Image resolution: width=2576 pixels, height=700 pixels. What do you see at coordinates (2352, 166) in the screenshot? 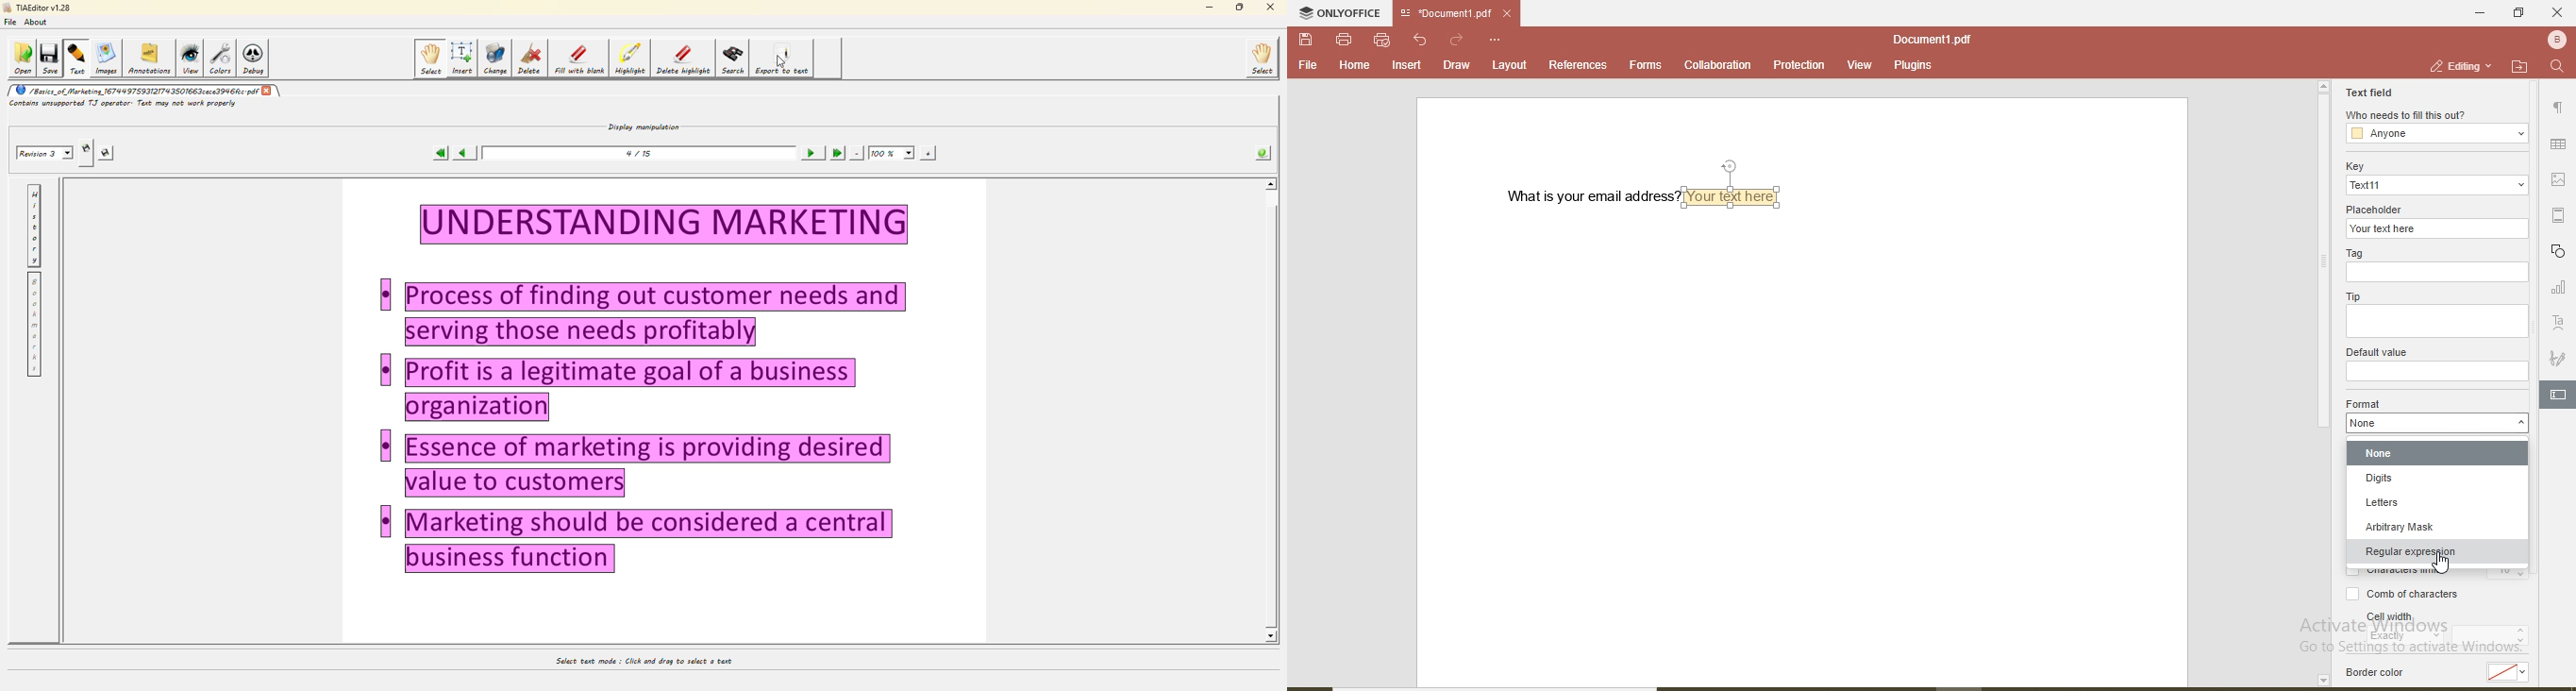
I see `key` at bounding box center [2352, 166].